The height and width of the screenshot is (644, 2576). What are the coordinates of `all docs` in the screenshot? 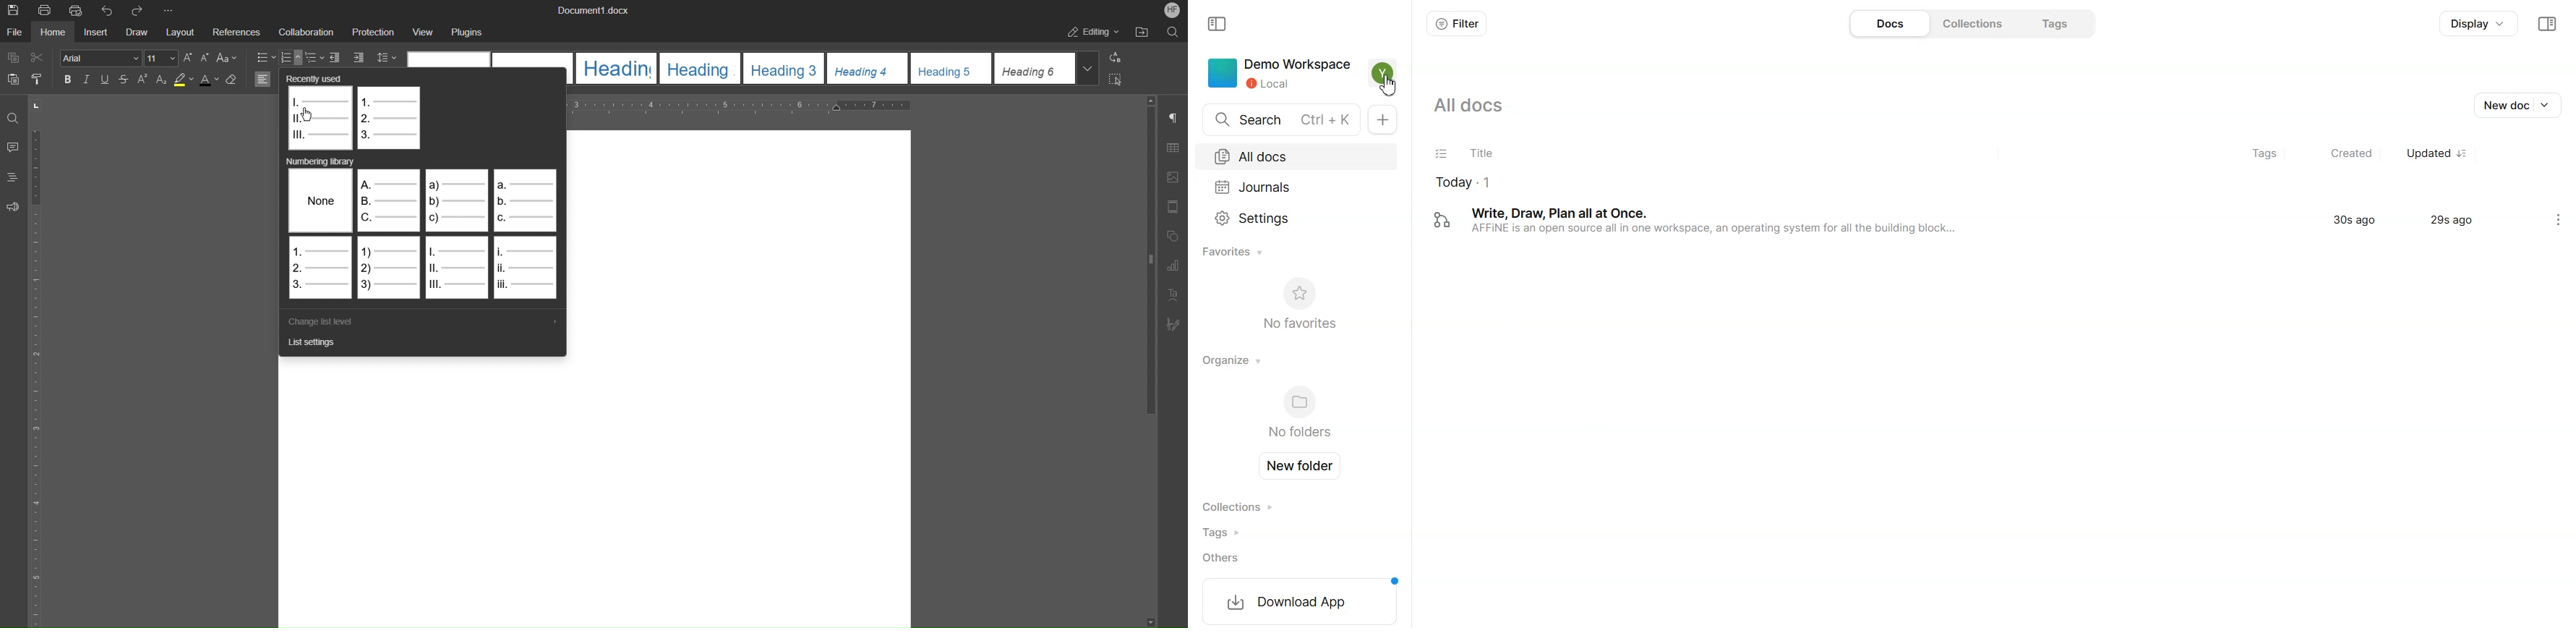 It's located at (1466, 106).